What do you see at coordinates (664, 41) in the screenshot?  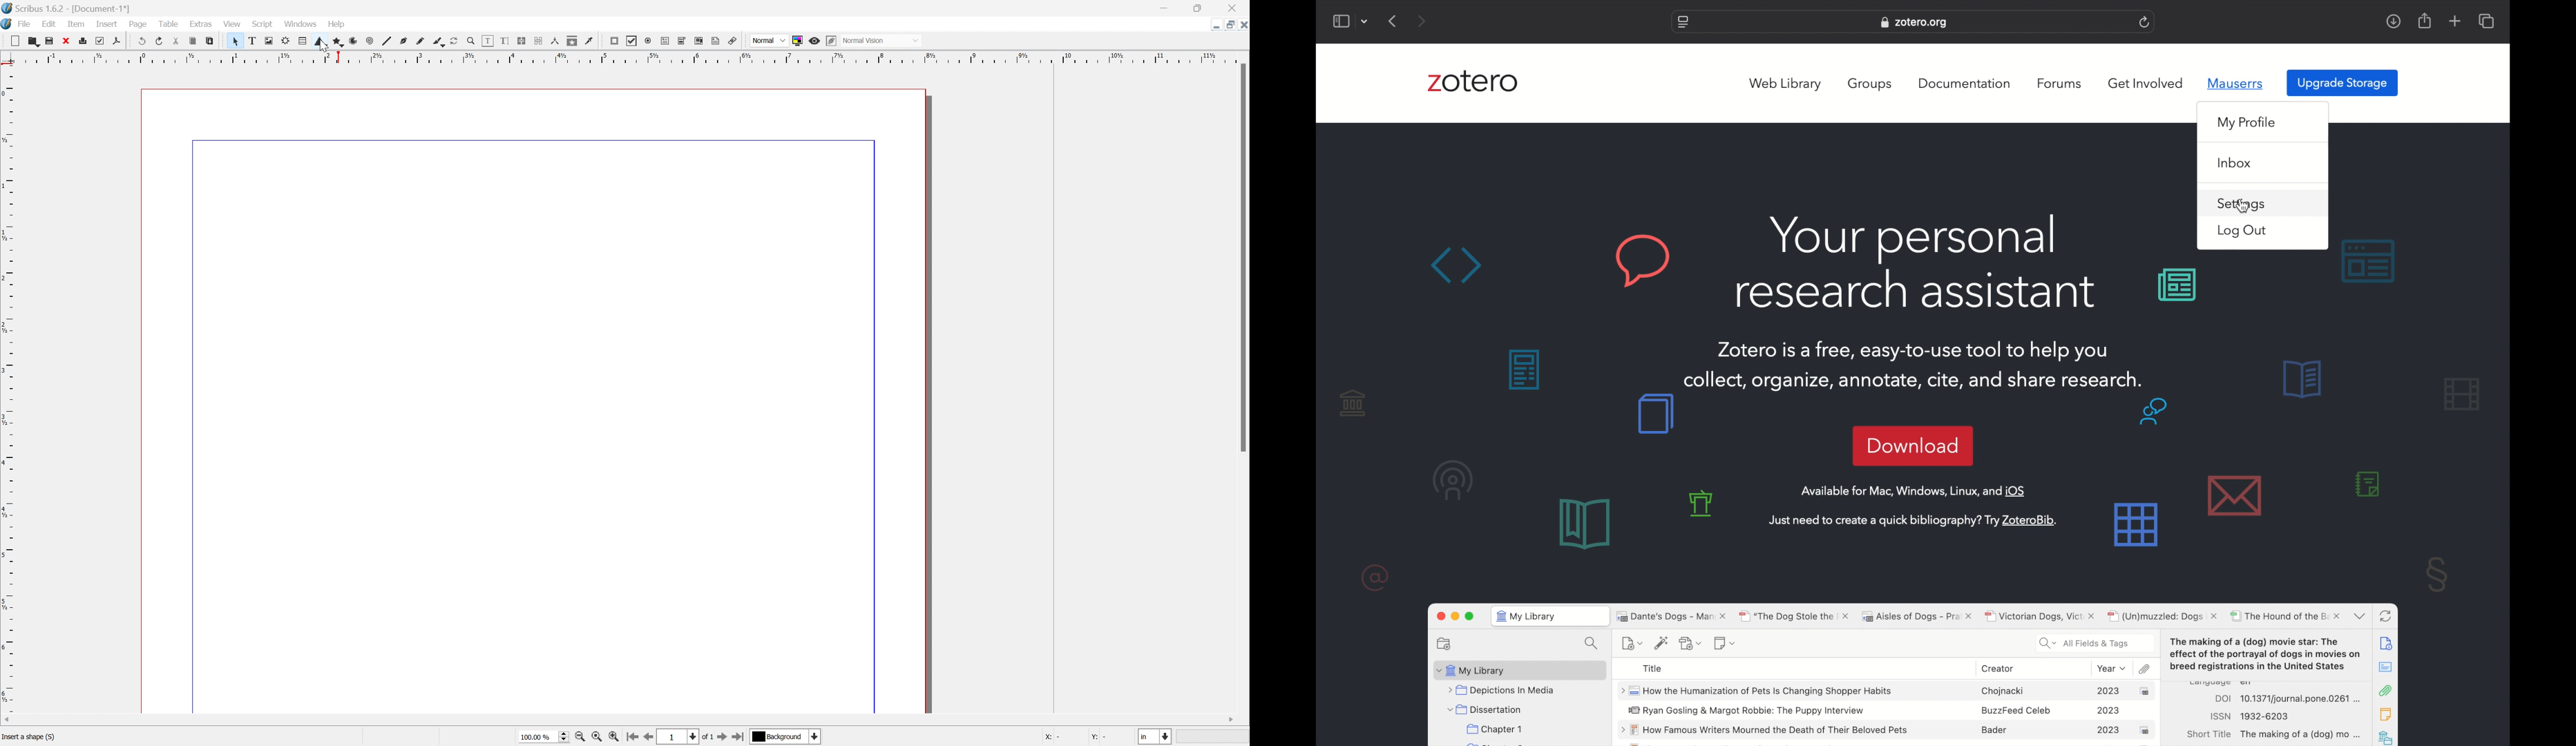 I see `PDF text field` at bounding box center [664, 41].